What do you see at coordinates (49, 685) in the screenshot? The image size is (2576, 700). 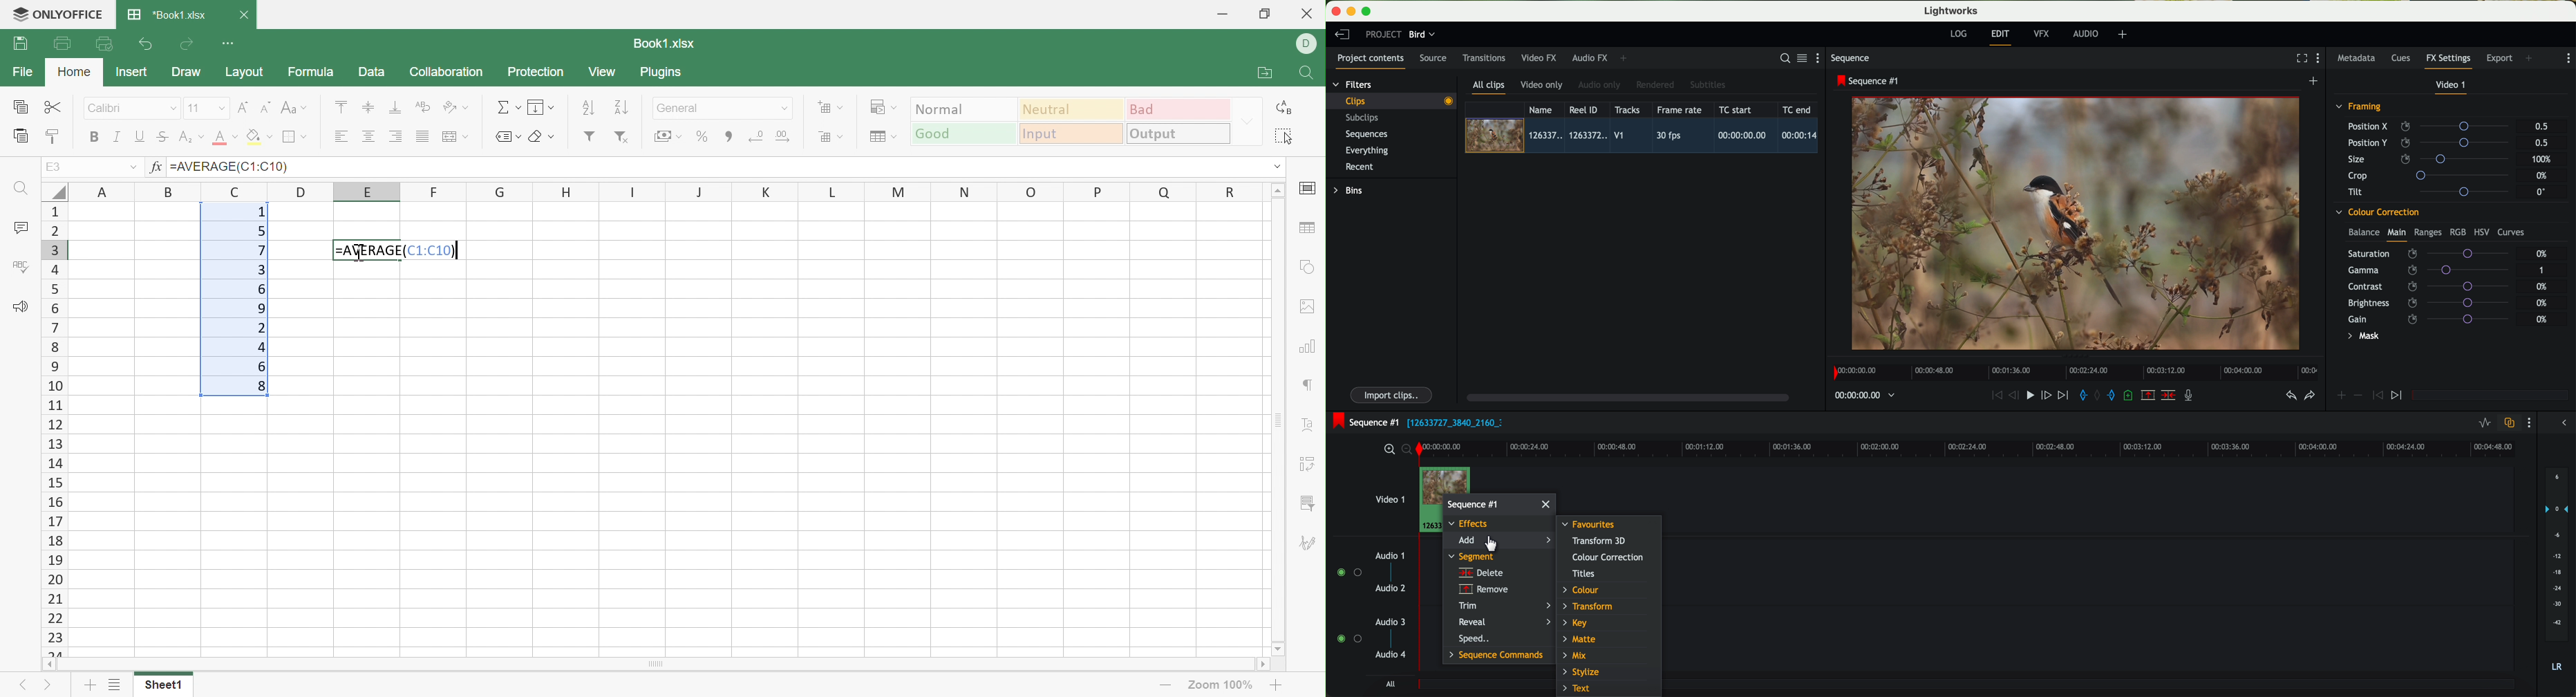 I see `Next` at bounding box center [49, 685].